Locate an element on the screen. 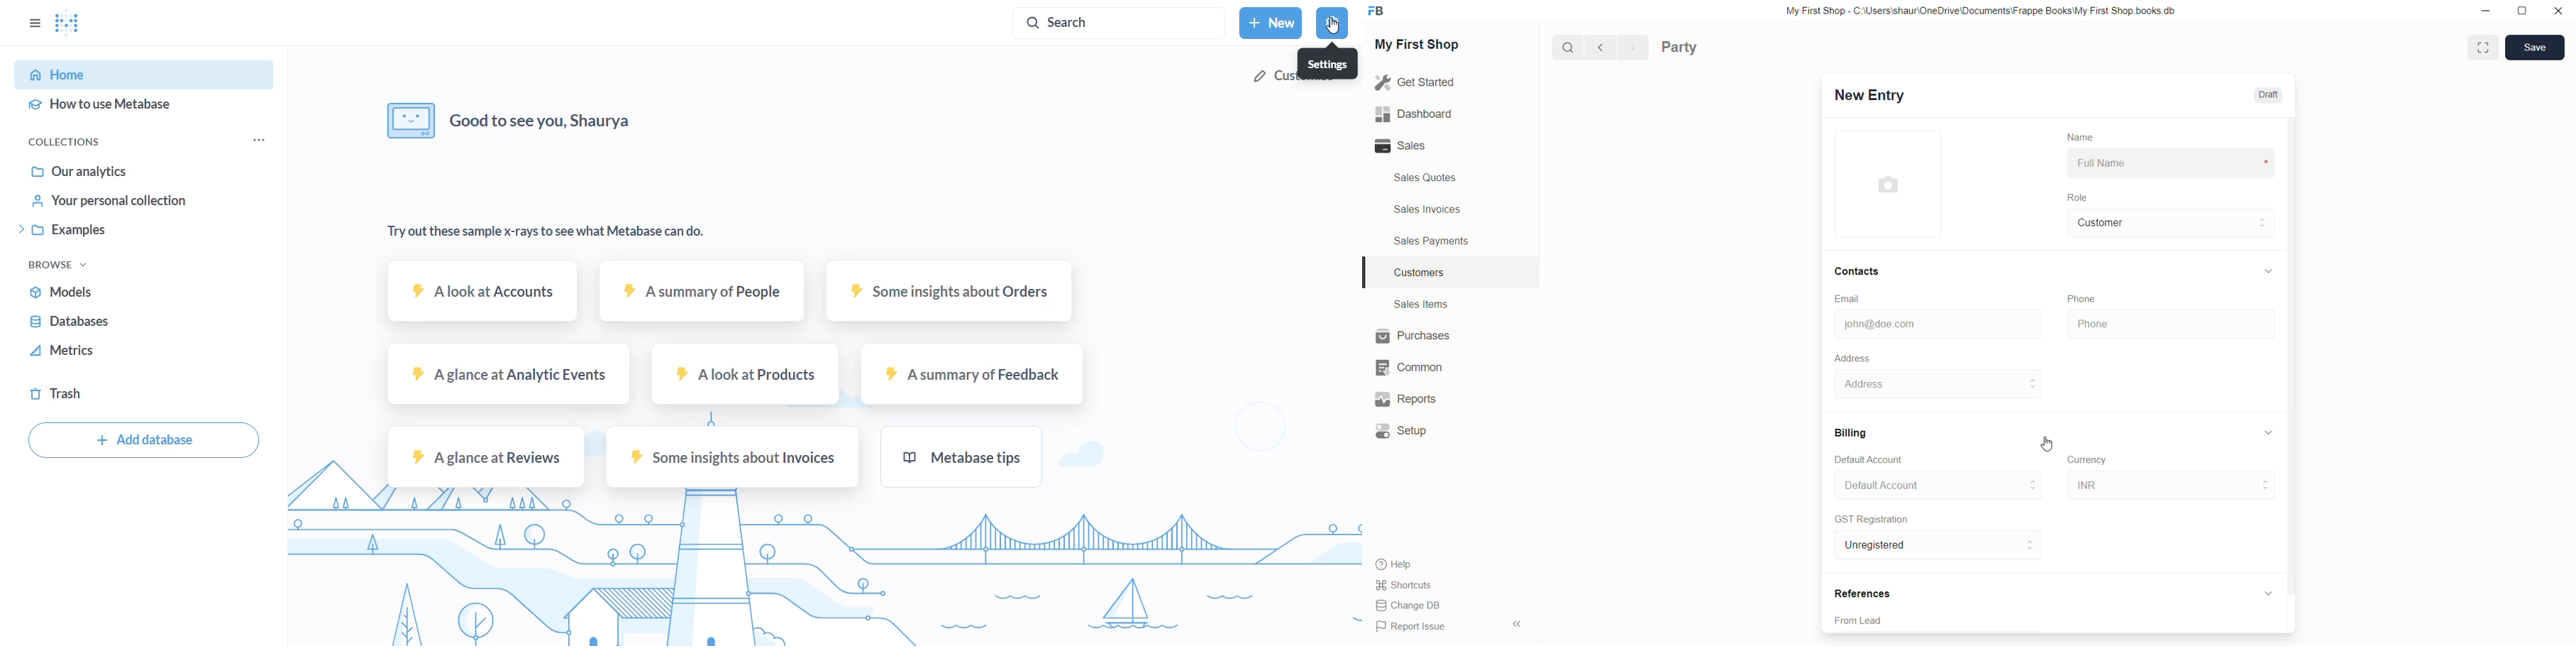 The height and width of the screenshot is (672, 2576). Search is located at coordinates (1568, 49).